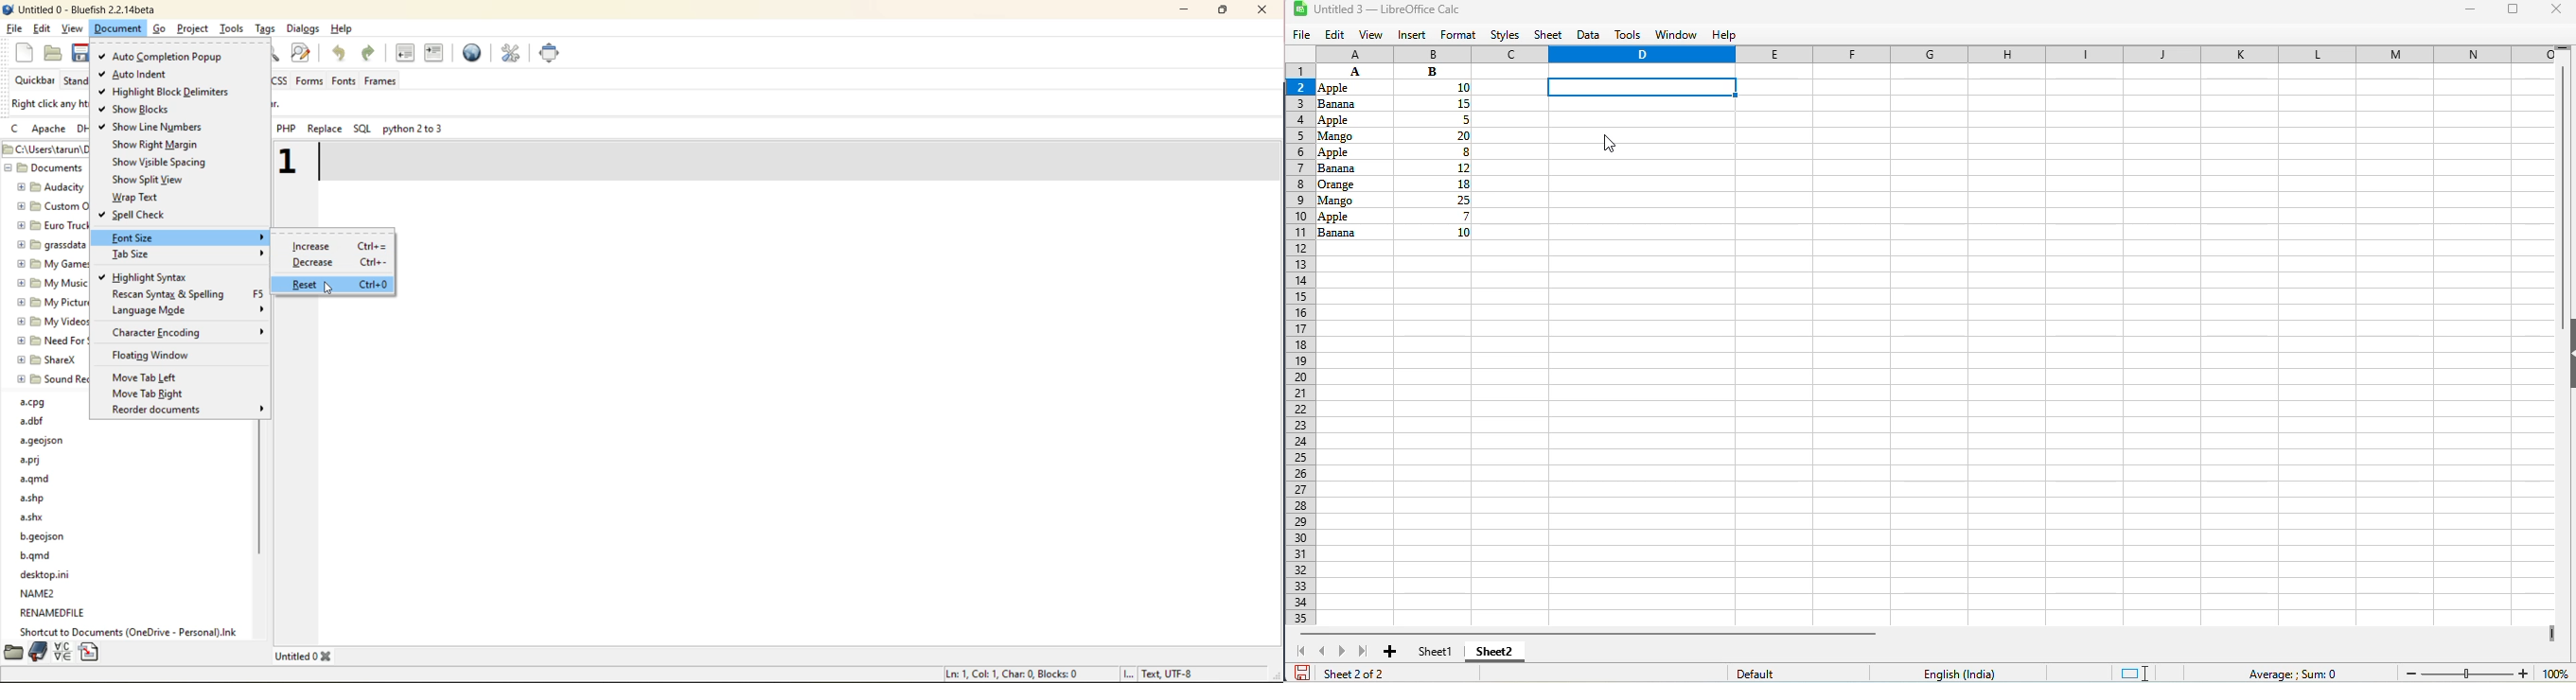 The width and height of the screenshot is (2576, 700). I want to click on c, so click(17, 128).